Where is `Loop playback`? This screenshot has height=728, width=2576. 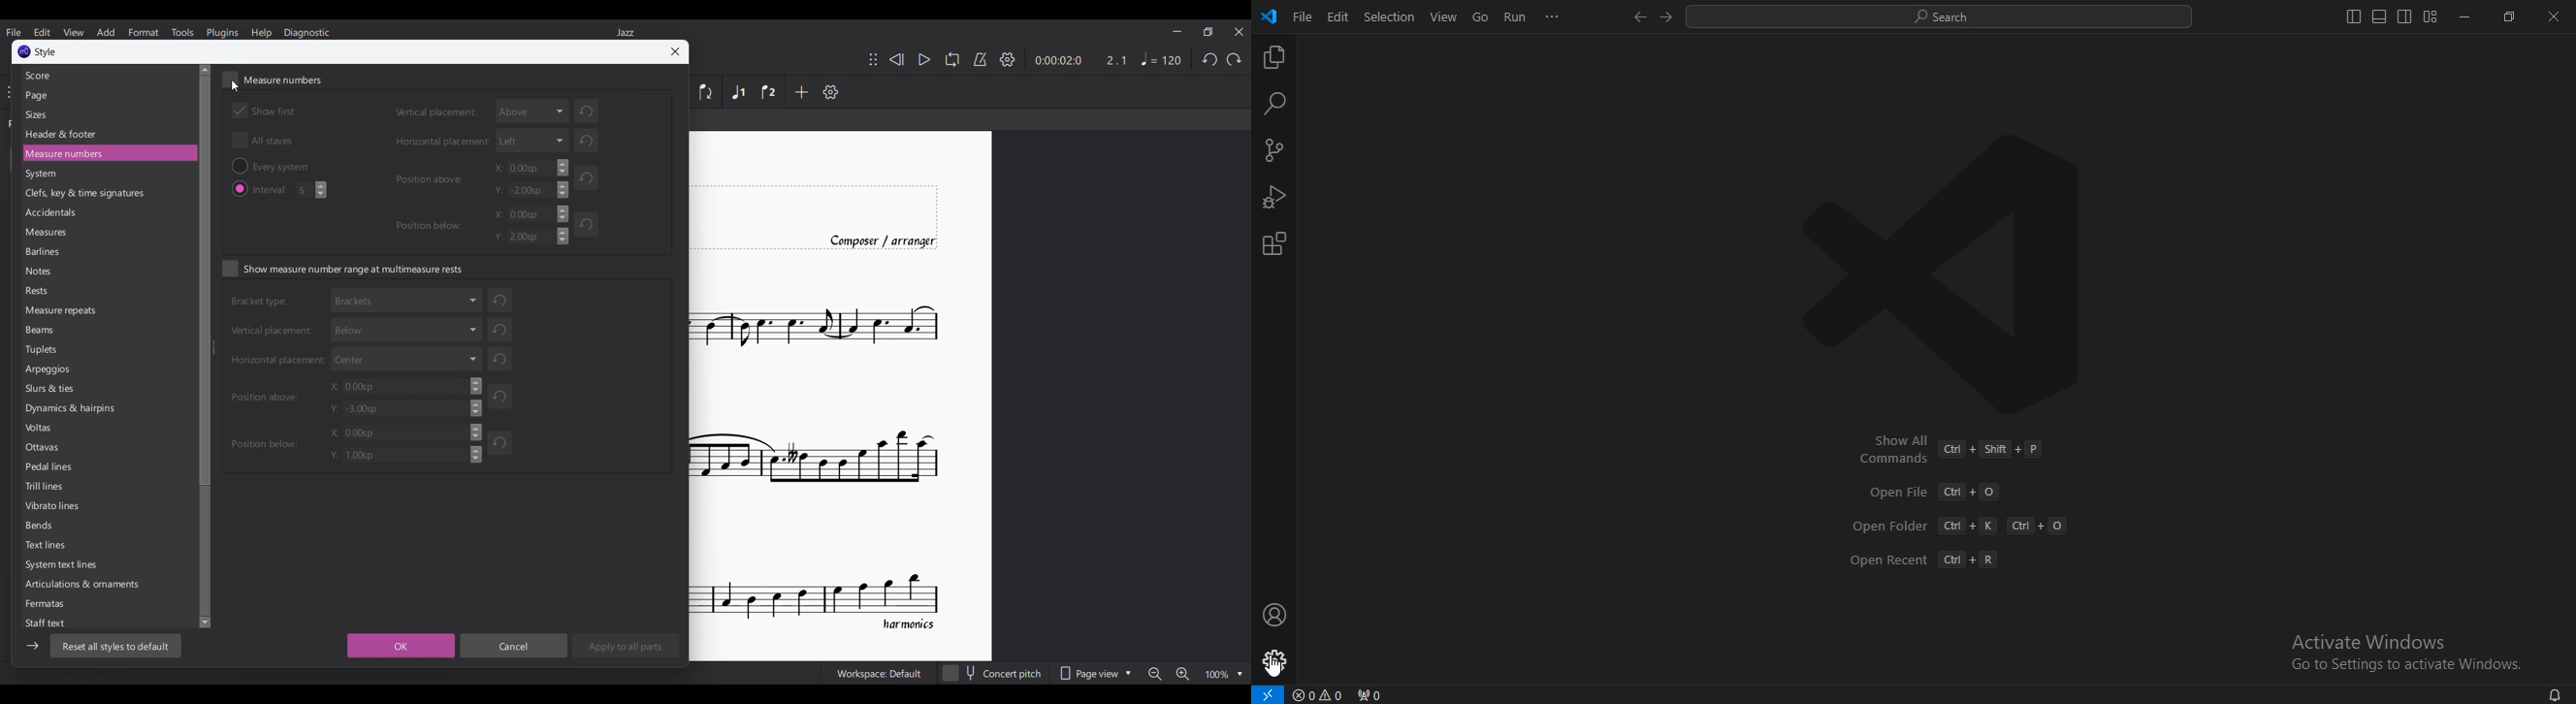
Loop playback is located at coordinates (952, 59).